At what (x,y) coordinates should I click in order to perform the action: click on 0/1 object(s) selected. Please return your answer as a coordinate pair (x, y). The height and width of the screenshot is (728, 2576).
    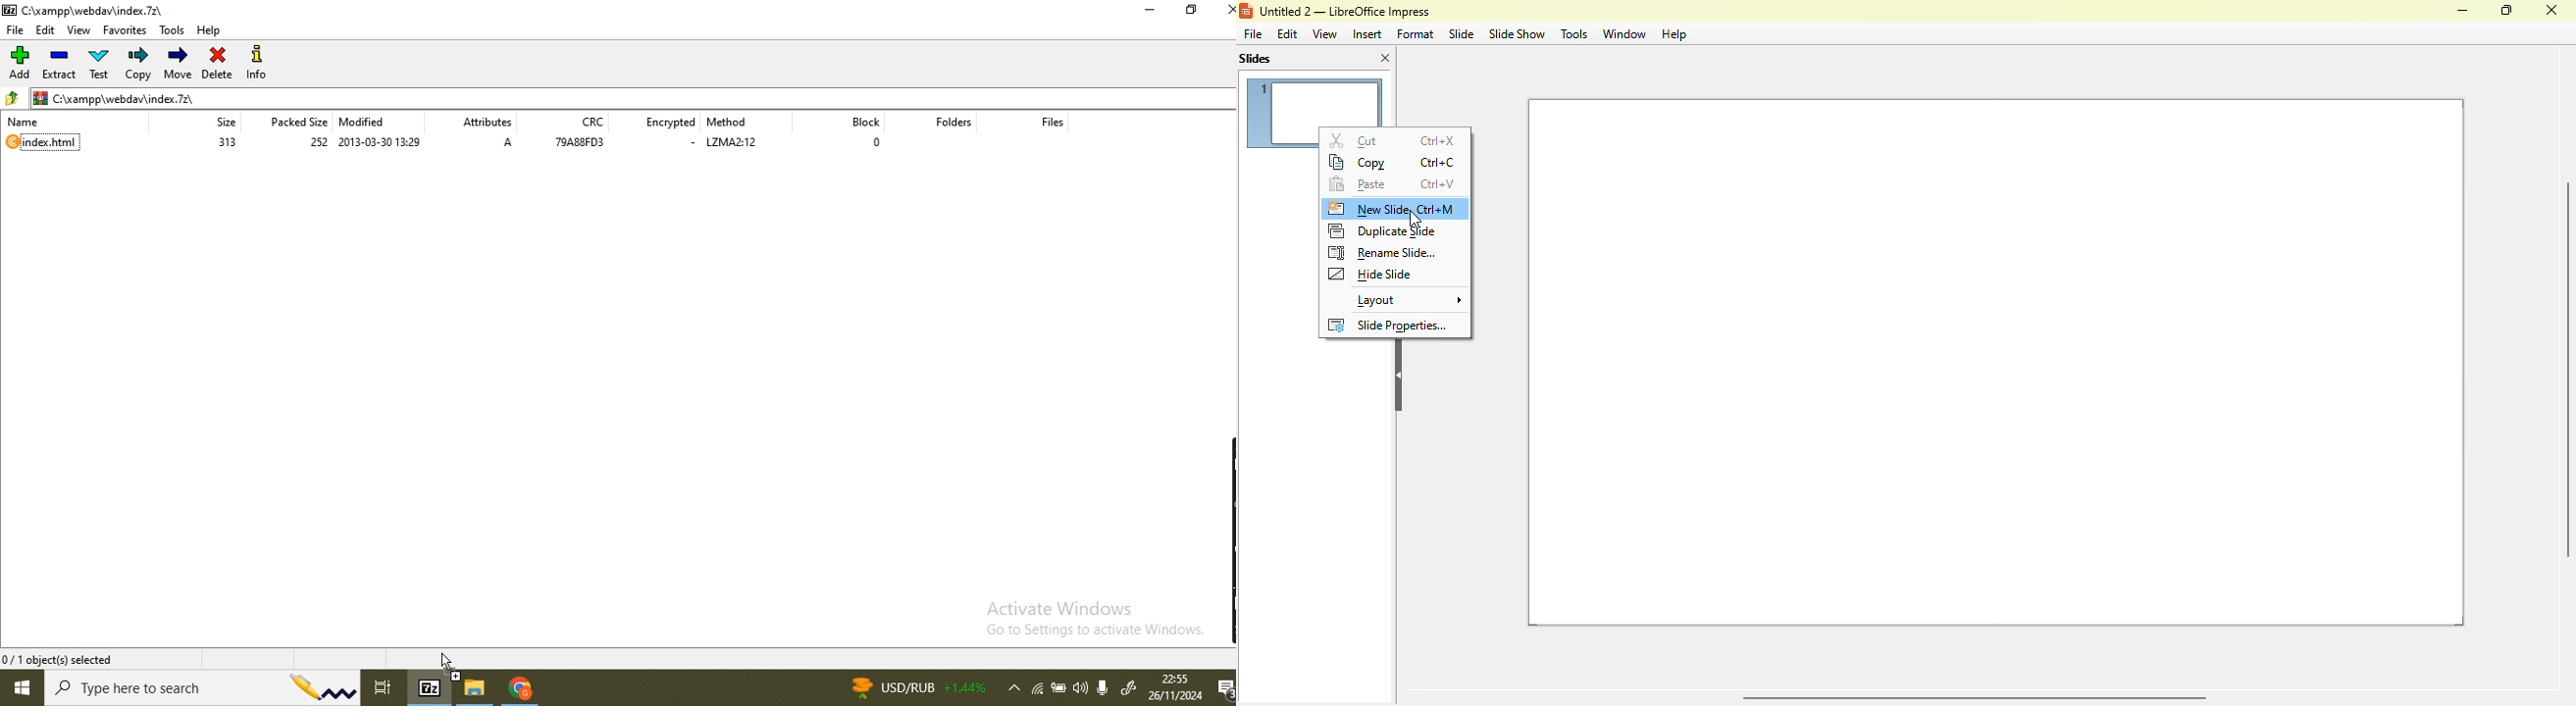
    Looking at the image, I should click on (60, 657).